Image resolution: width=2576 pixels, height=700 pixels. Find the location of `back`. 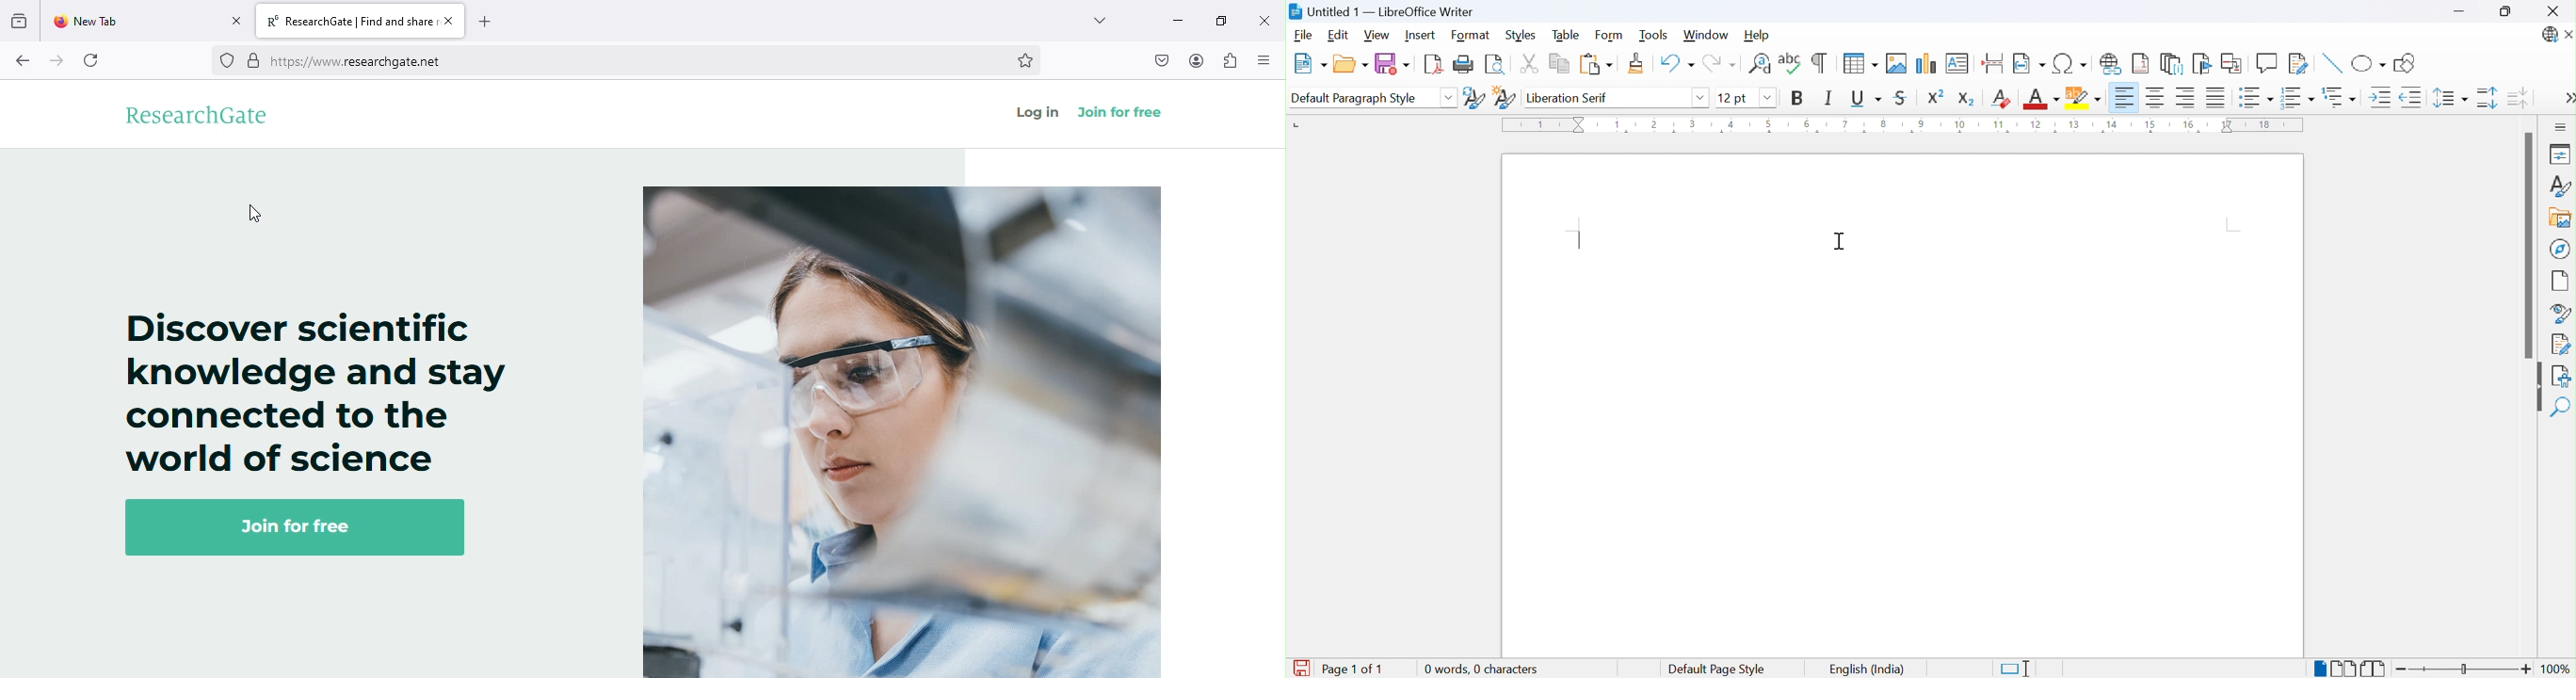

back is located at coordinates (24, 61).